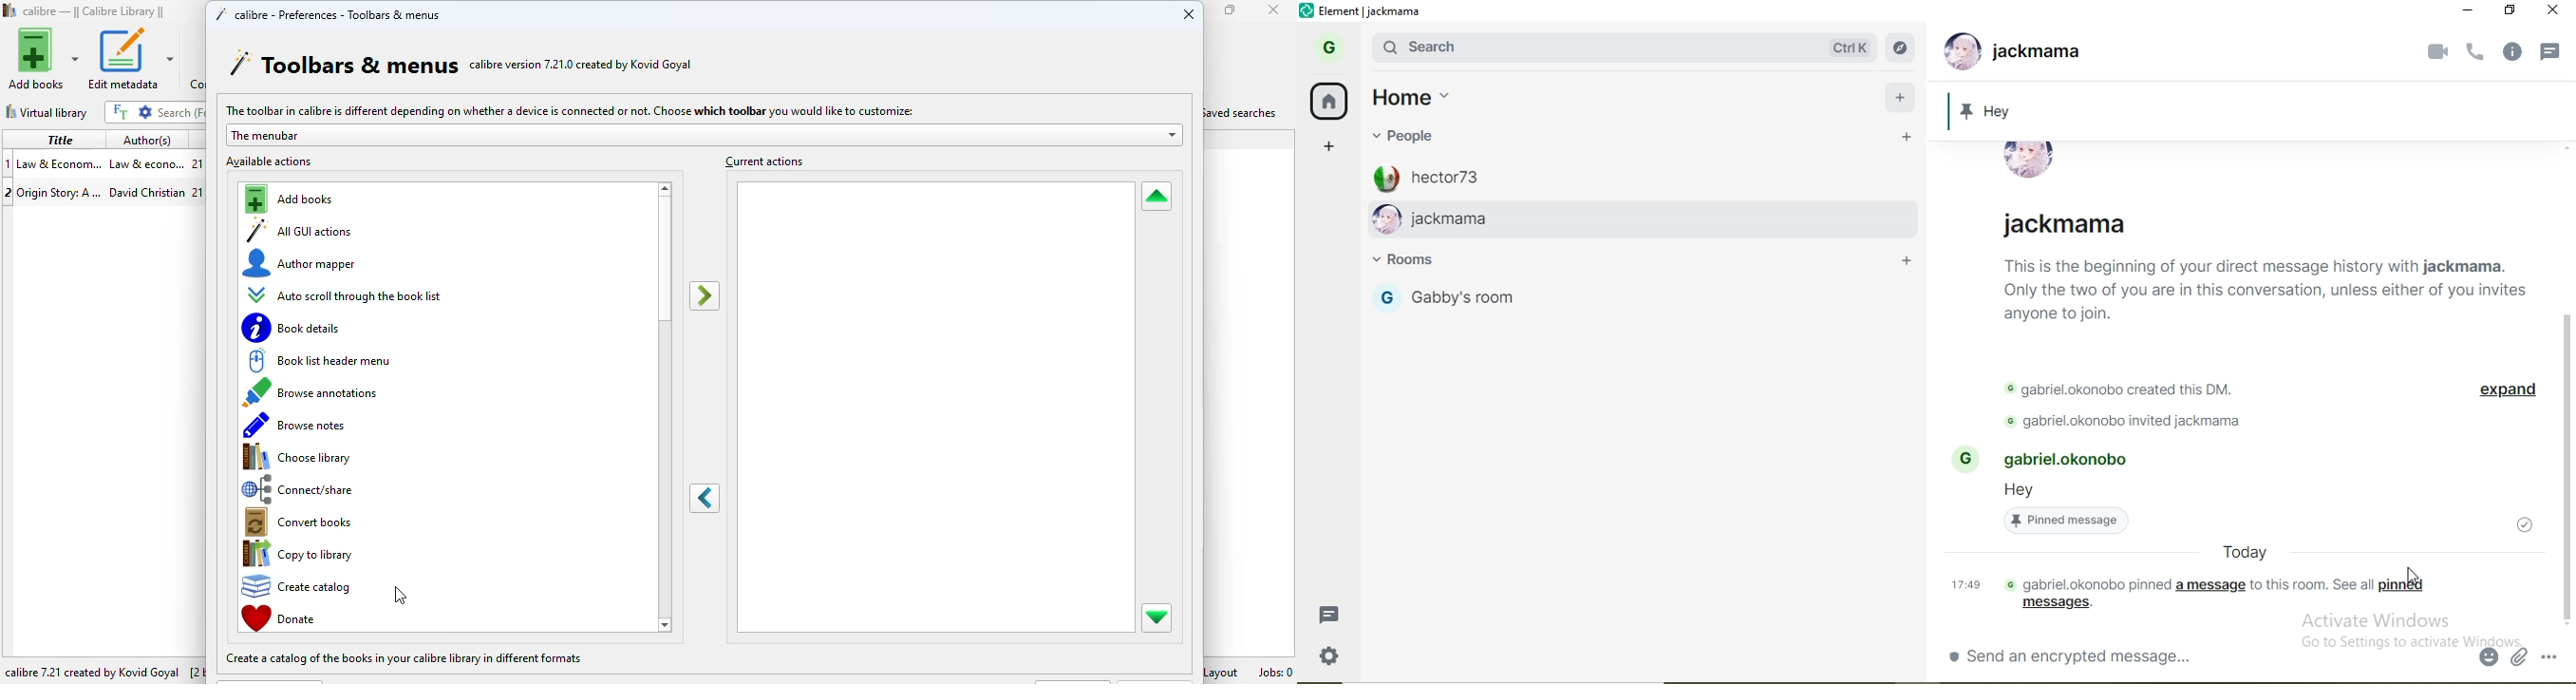 The height and width of the screenshot is (700, 2576). What do you see at coordinates (2525, 528) in the screenshot?
I see `` at bounding box center [2525, 528].